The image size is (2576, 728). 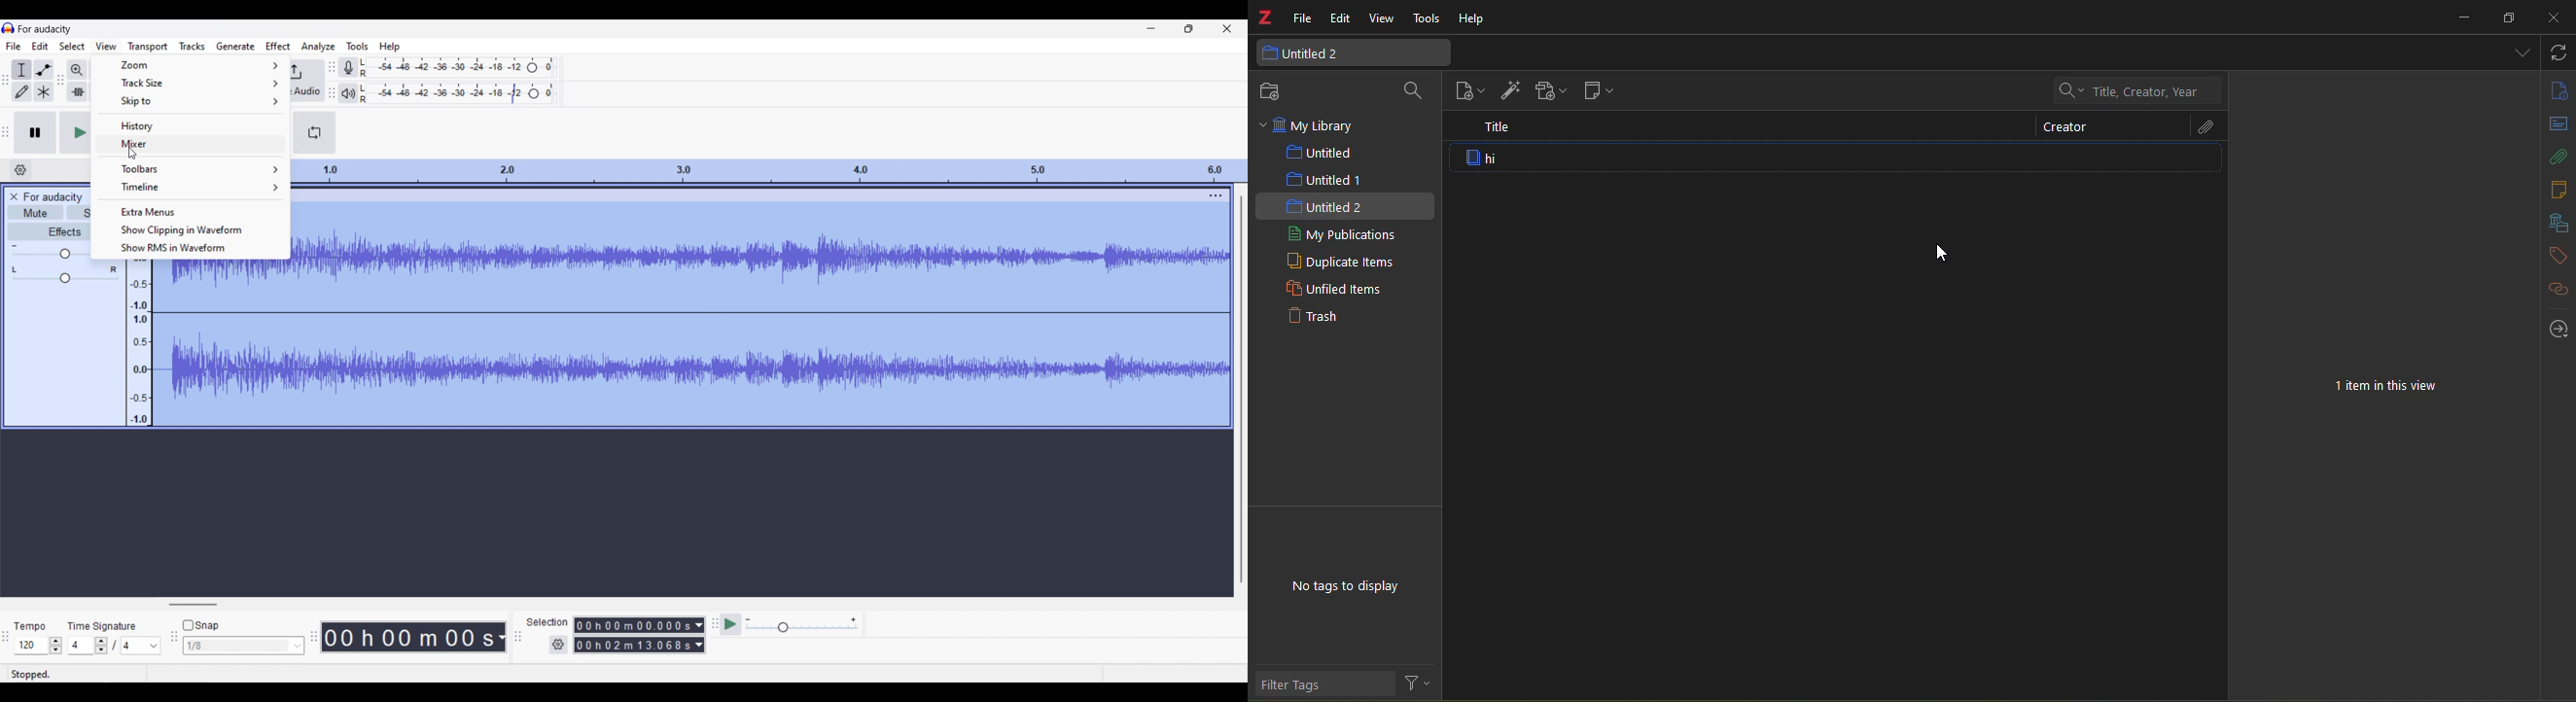 I want to click on cursor, so click(x=1940, y=253).